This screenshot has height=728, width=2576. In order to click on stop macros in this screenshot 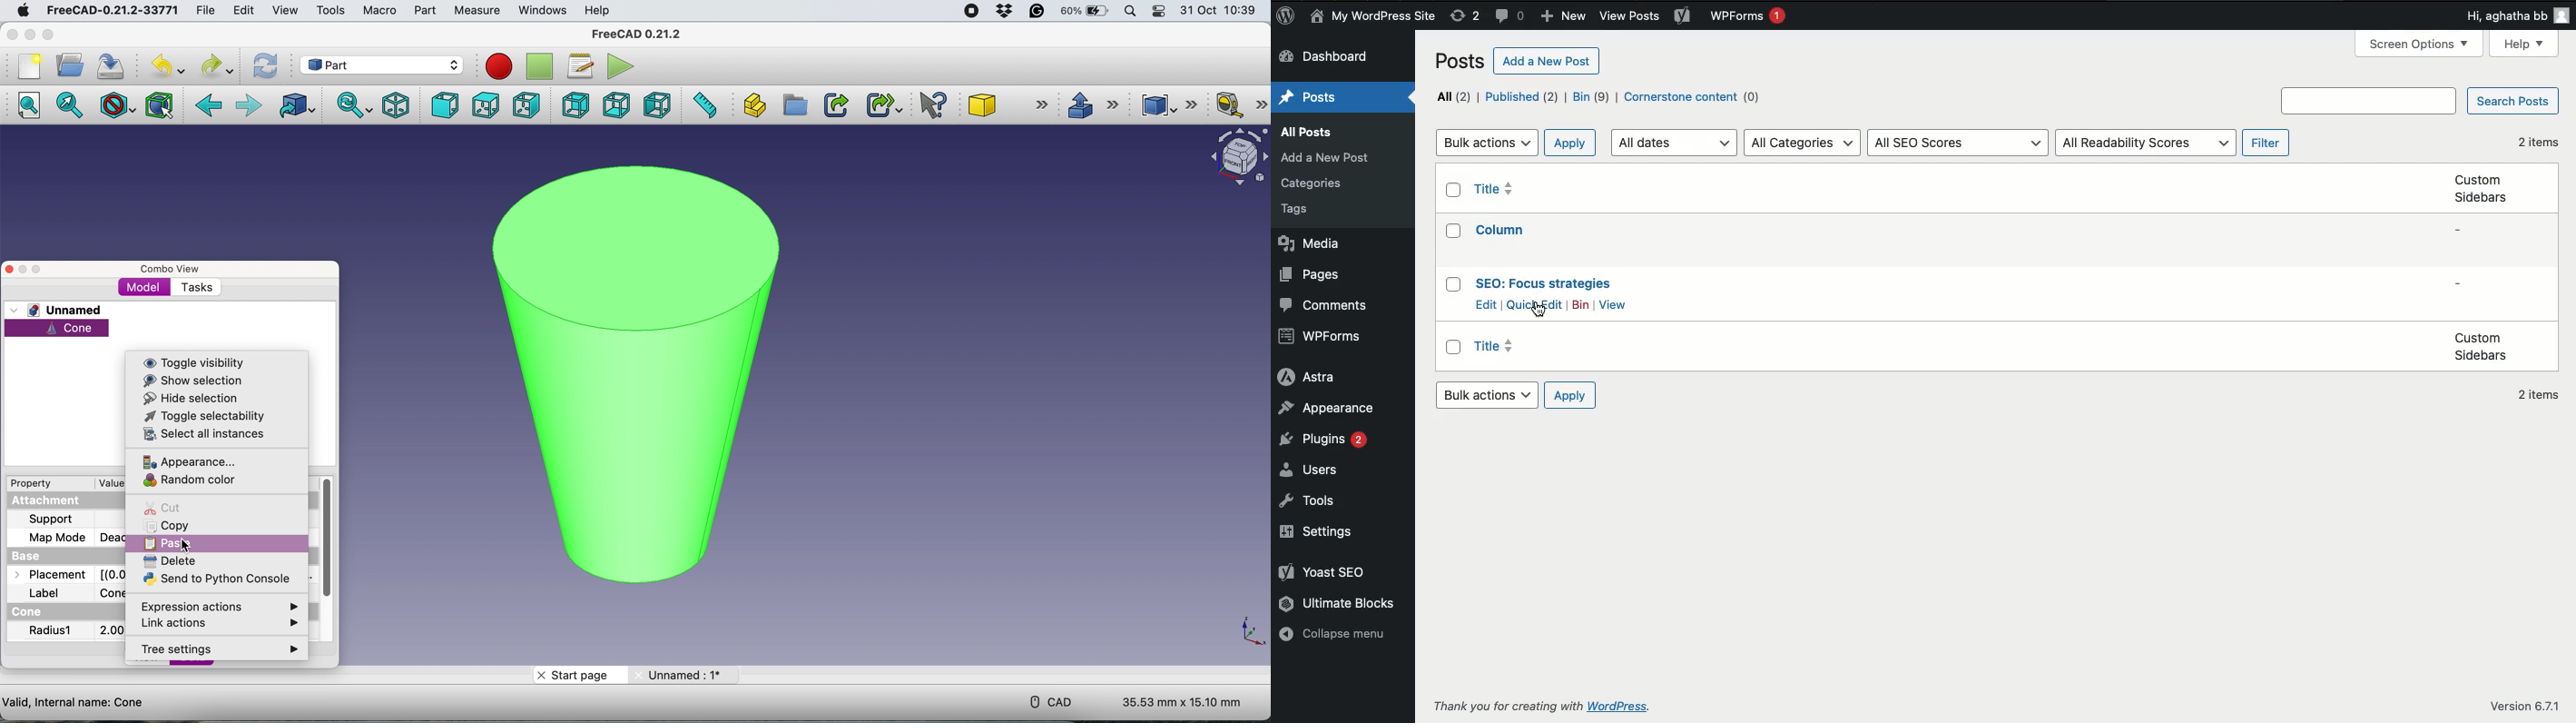, I will do `click(496, 66)`.